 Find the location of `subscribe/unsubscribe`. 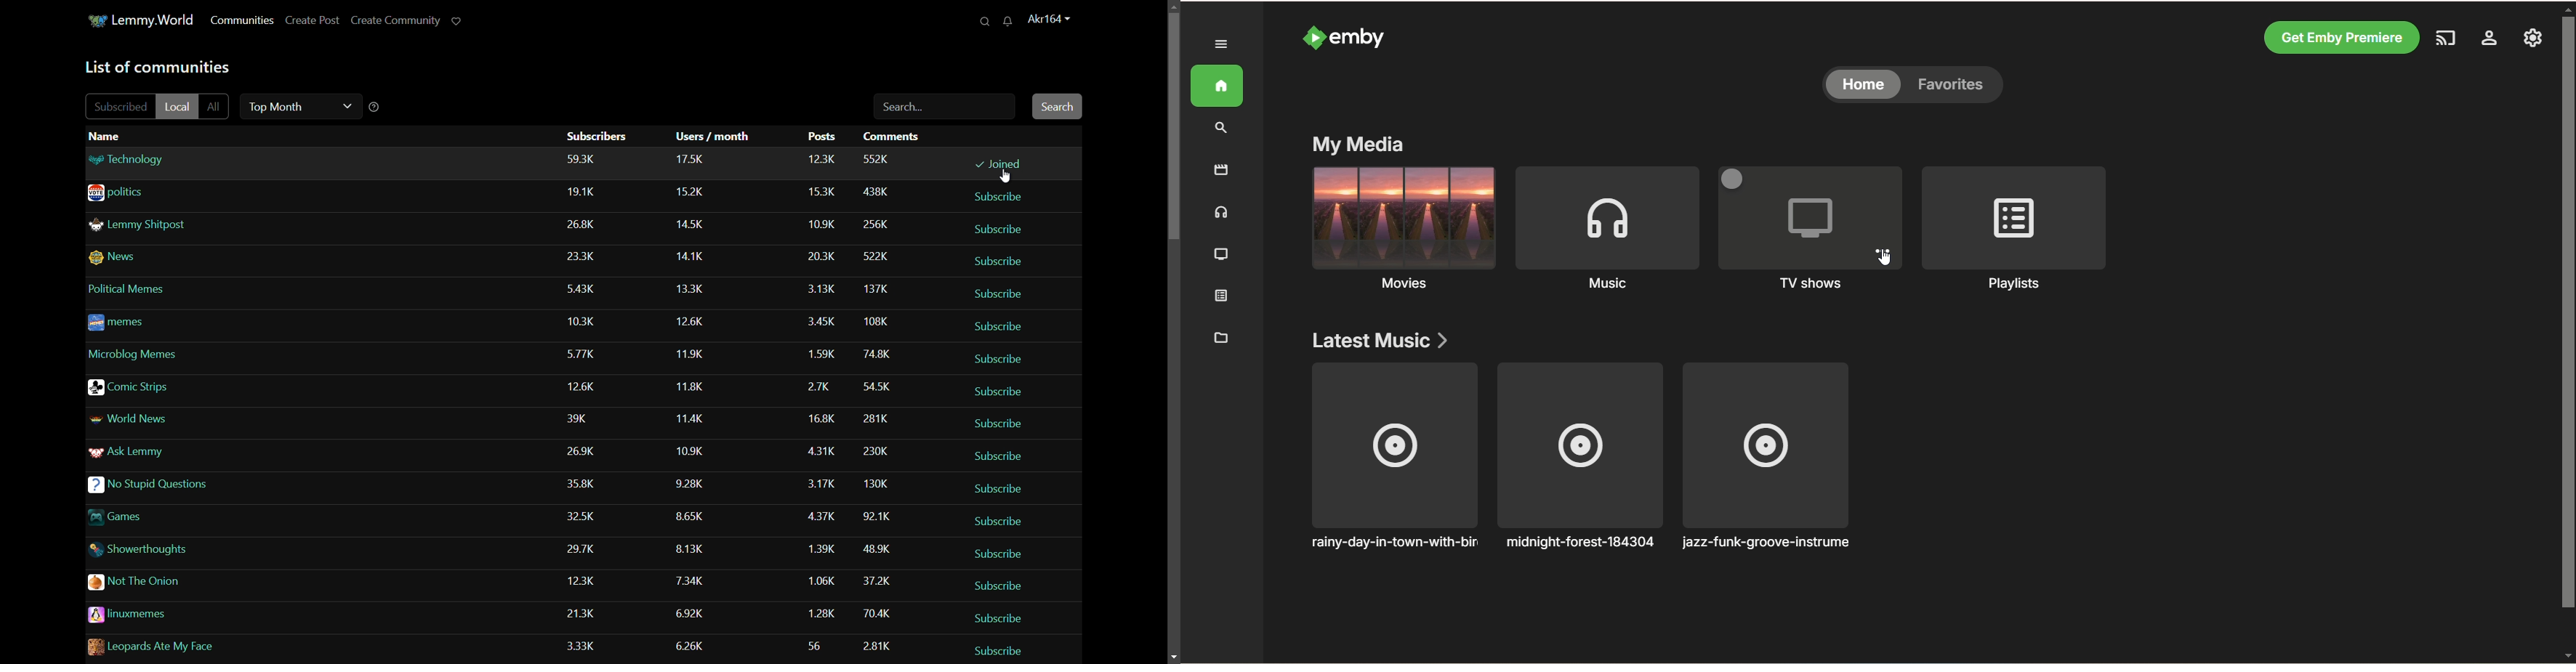

subscribe/unsubscribe is located at coordinates (1000, 227).